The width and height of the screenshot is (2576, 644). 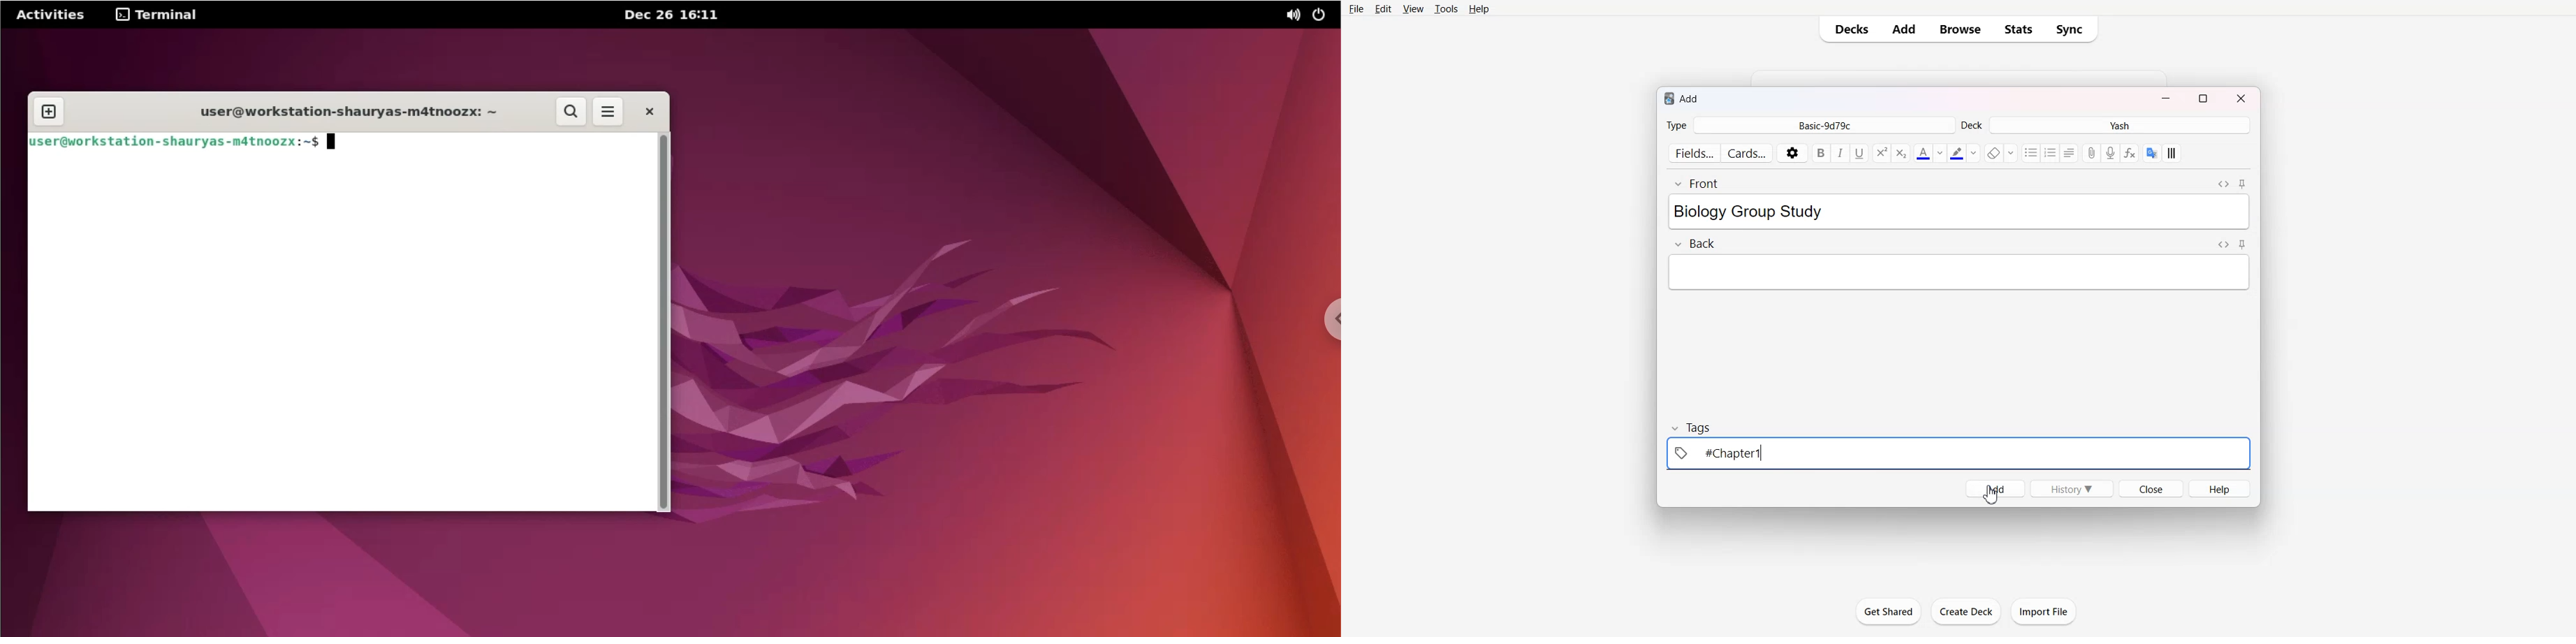 I want to click on Text - biology group study, so click(x=1771, y=212).